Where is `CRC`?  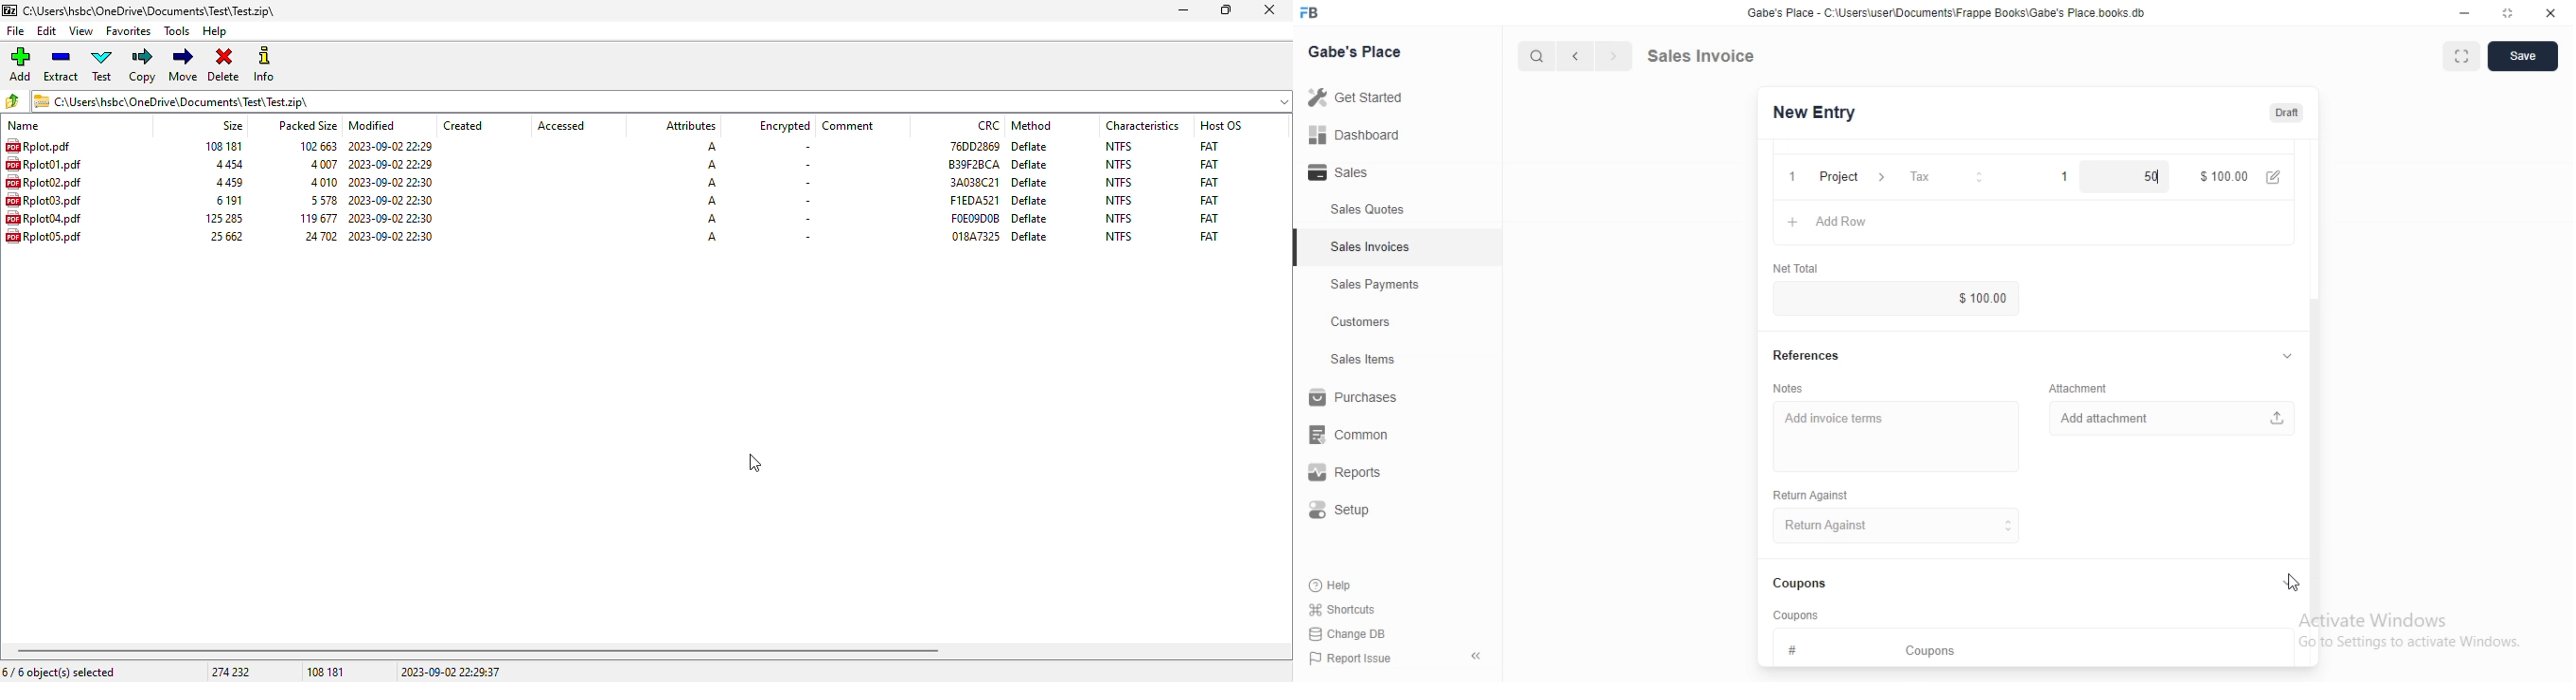 CRC is located at coordinates (975, 200).